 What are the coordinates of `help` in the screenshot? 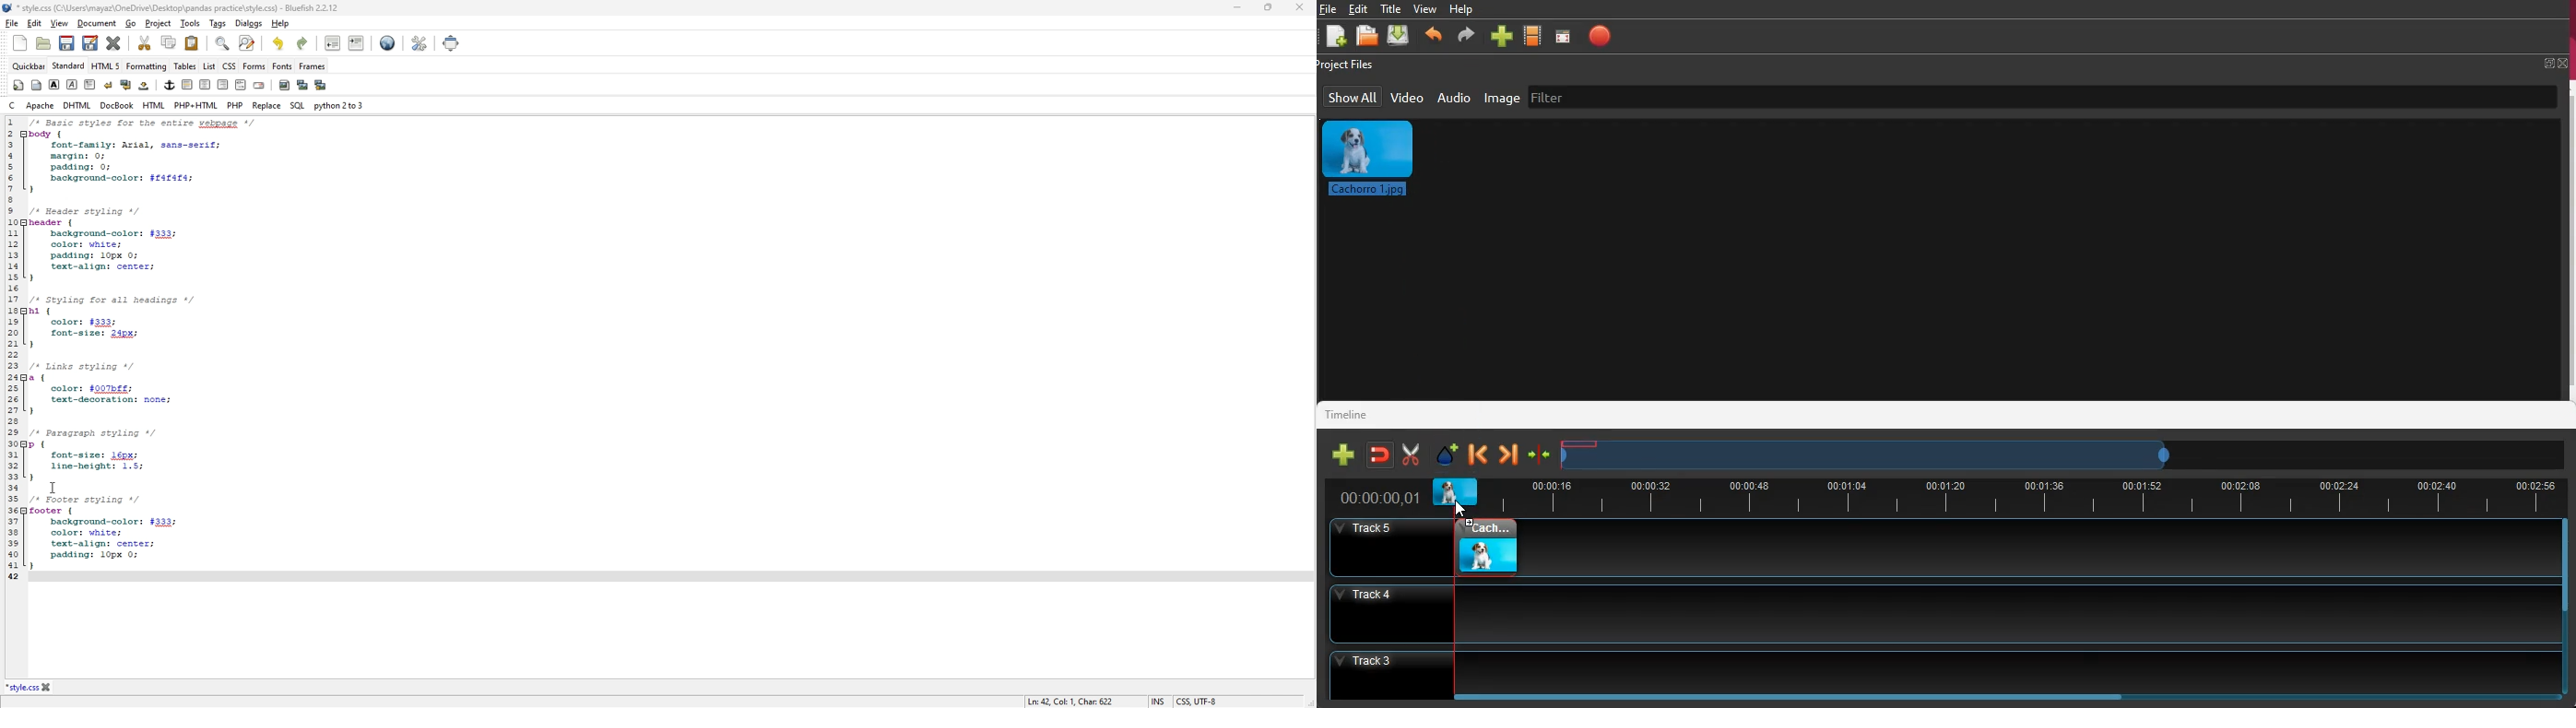 It's located at (281, 23).